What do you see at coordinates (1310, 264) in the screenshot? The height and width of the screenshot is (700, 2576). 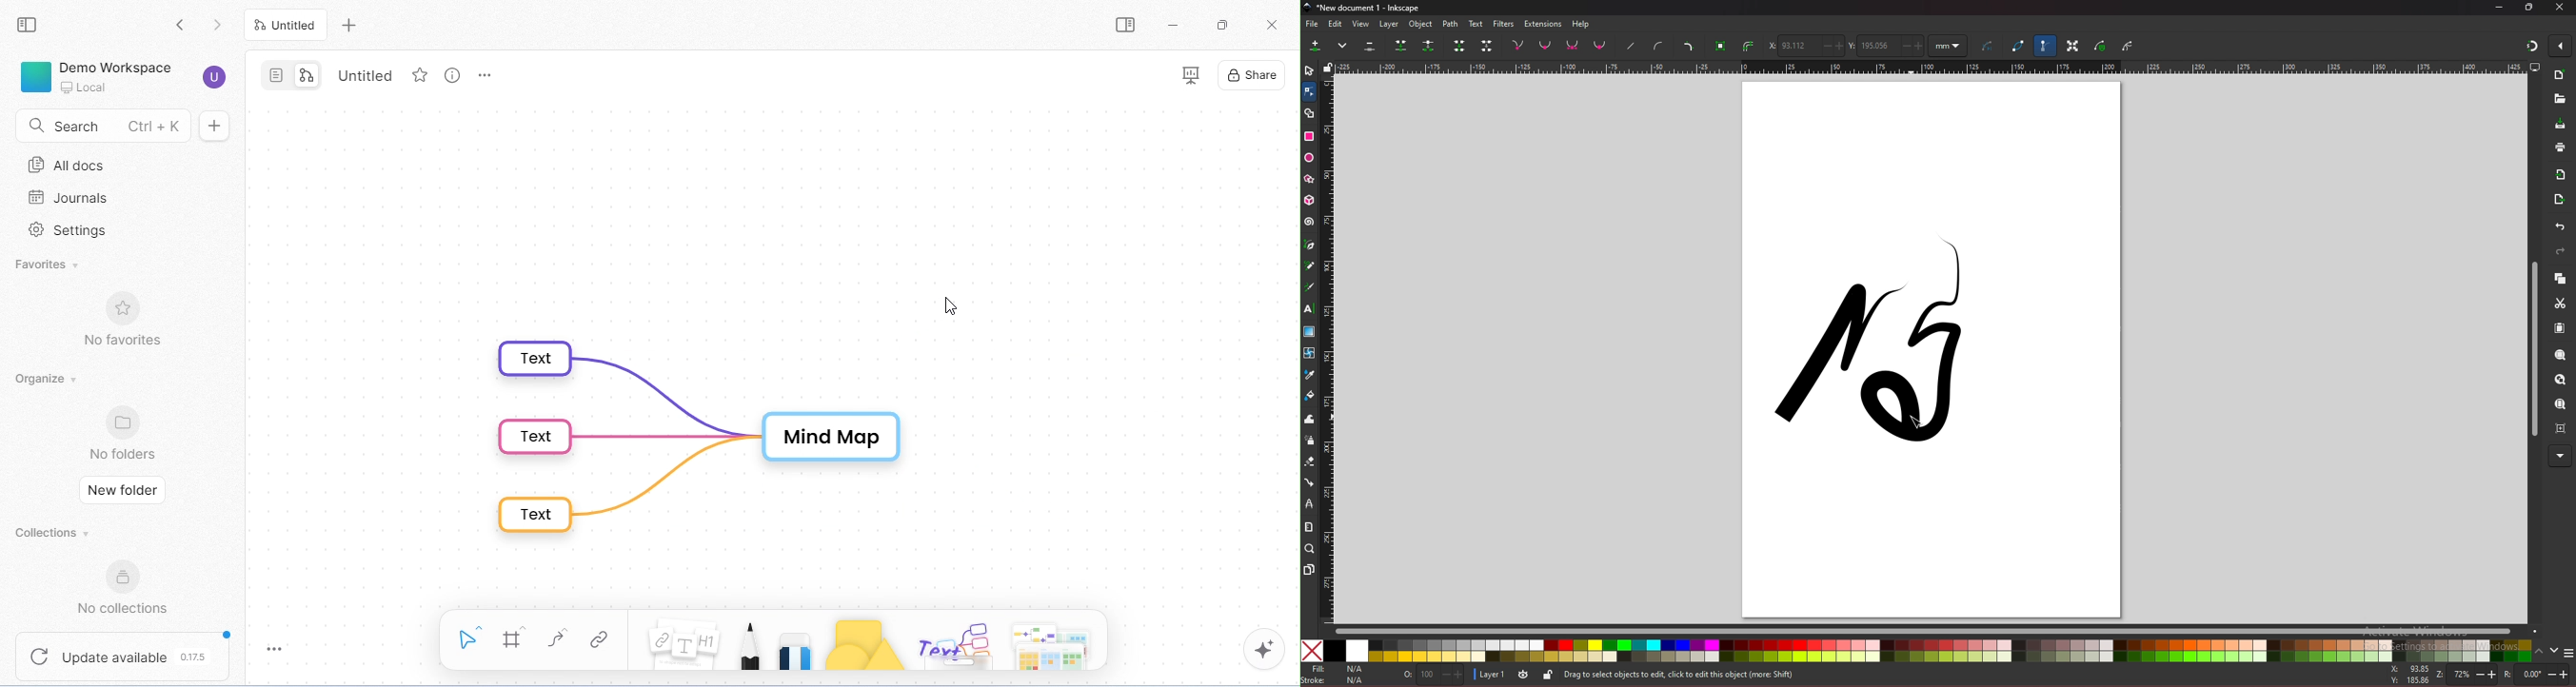 I see `pencil` at bounding box center [1310, 264].